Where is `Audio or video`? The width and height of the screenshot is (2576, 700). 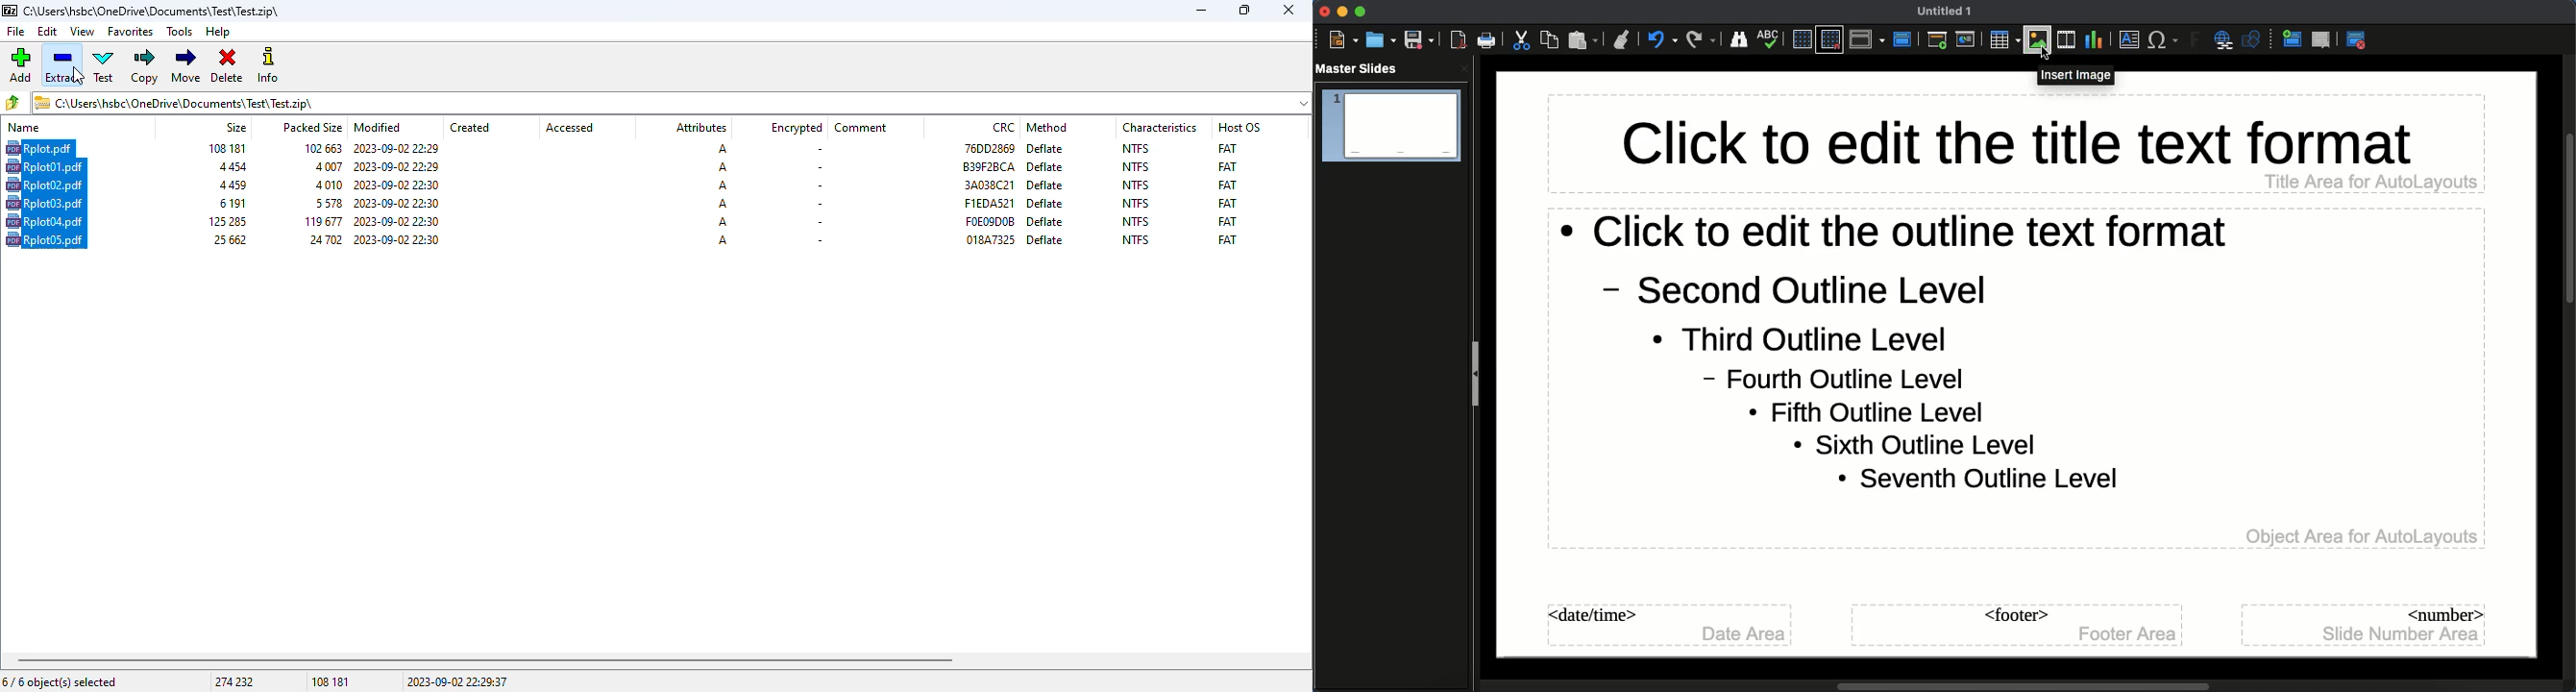
Audio or video is located at coordinates (2066, 41).